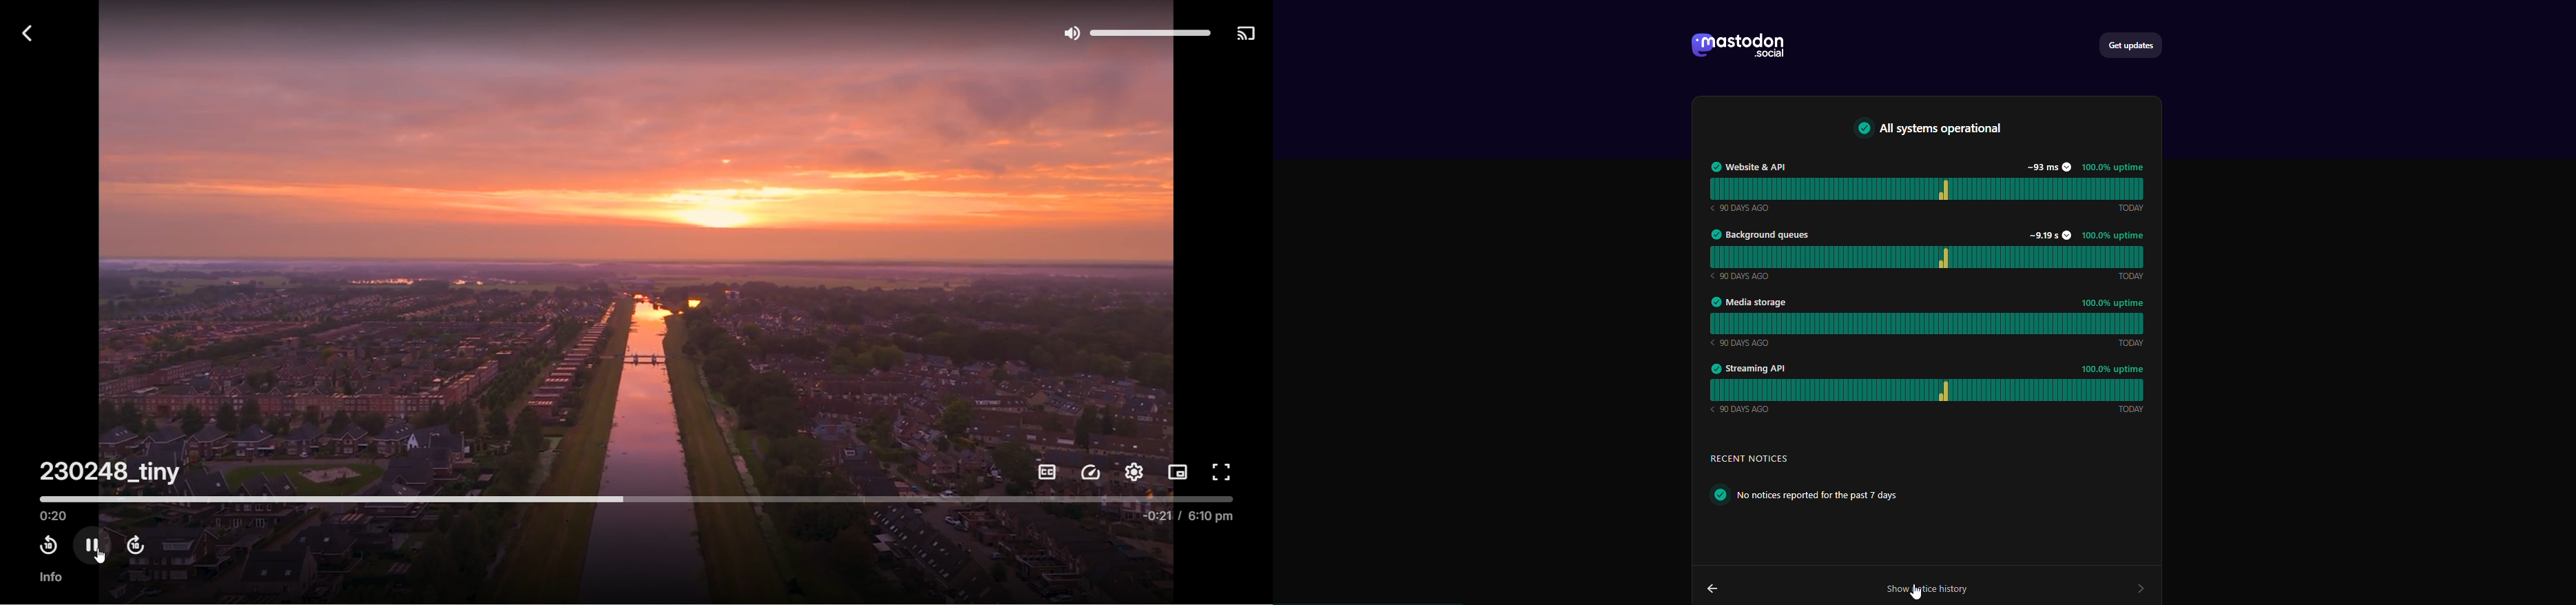  I want to click on back, so click(23, 32).